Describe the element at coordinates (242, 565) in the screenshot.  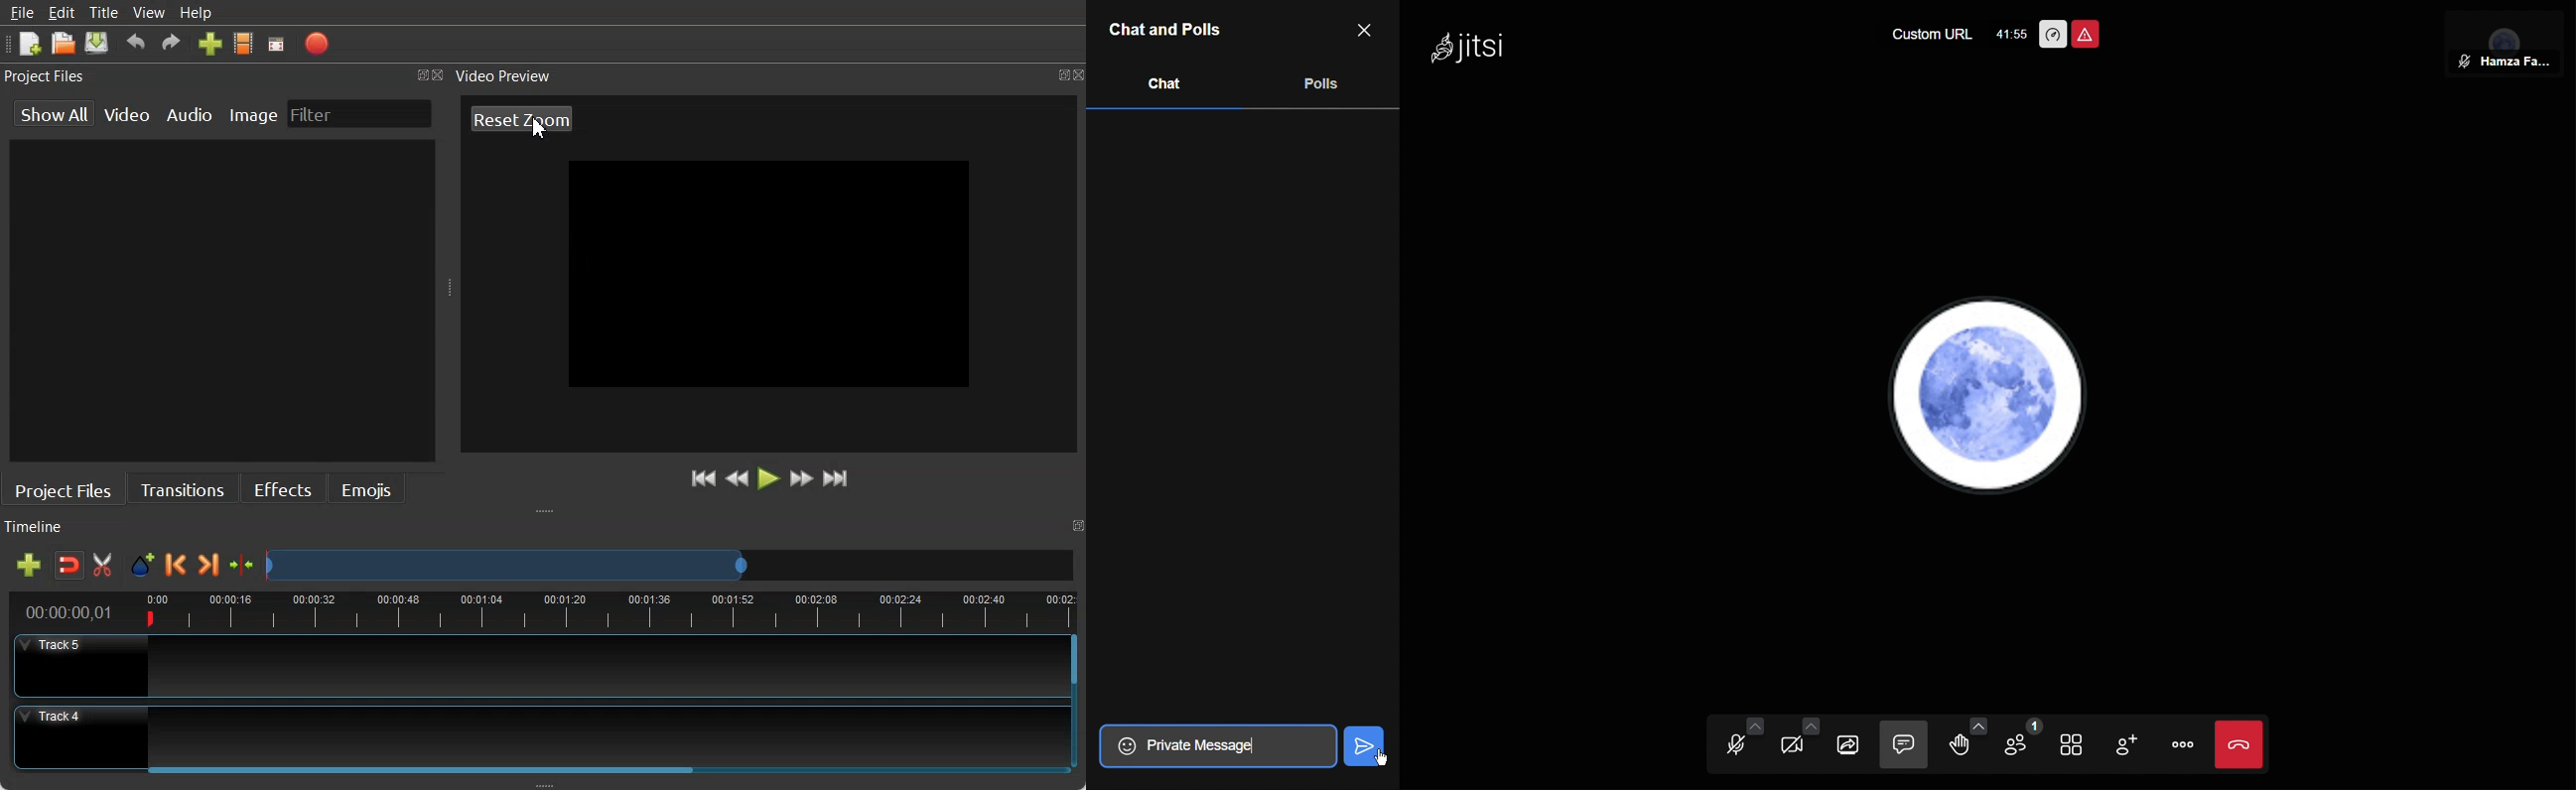
I see `Center the timeline on the play head` at that location.